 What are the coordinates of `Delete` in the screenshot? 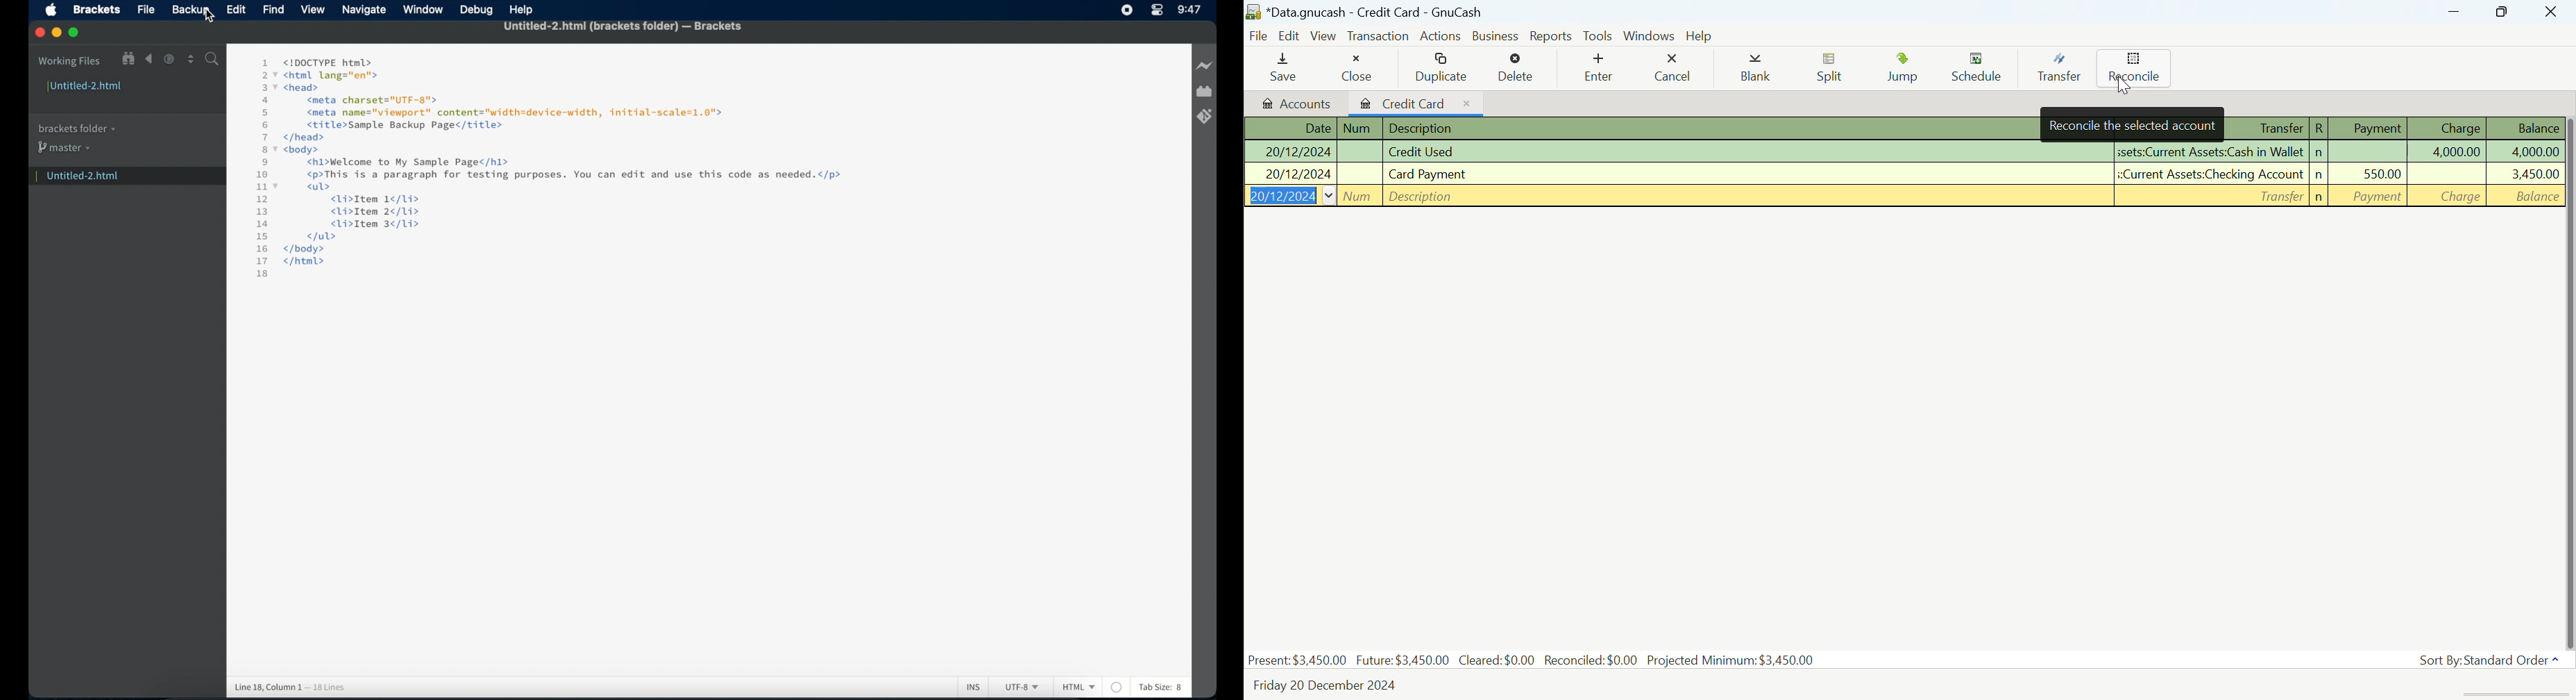 It's located at (1518, 68).